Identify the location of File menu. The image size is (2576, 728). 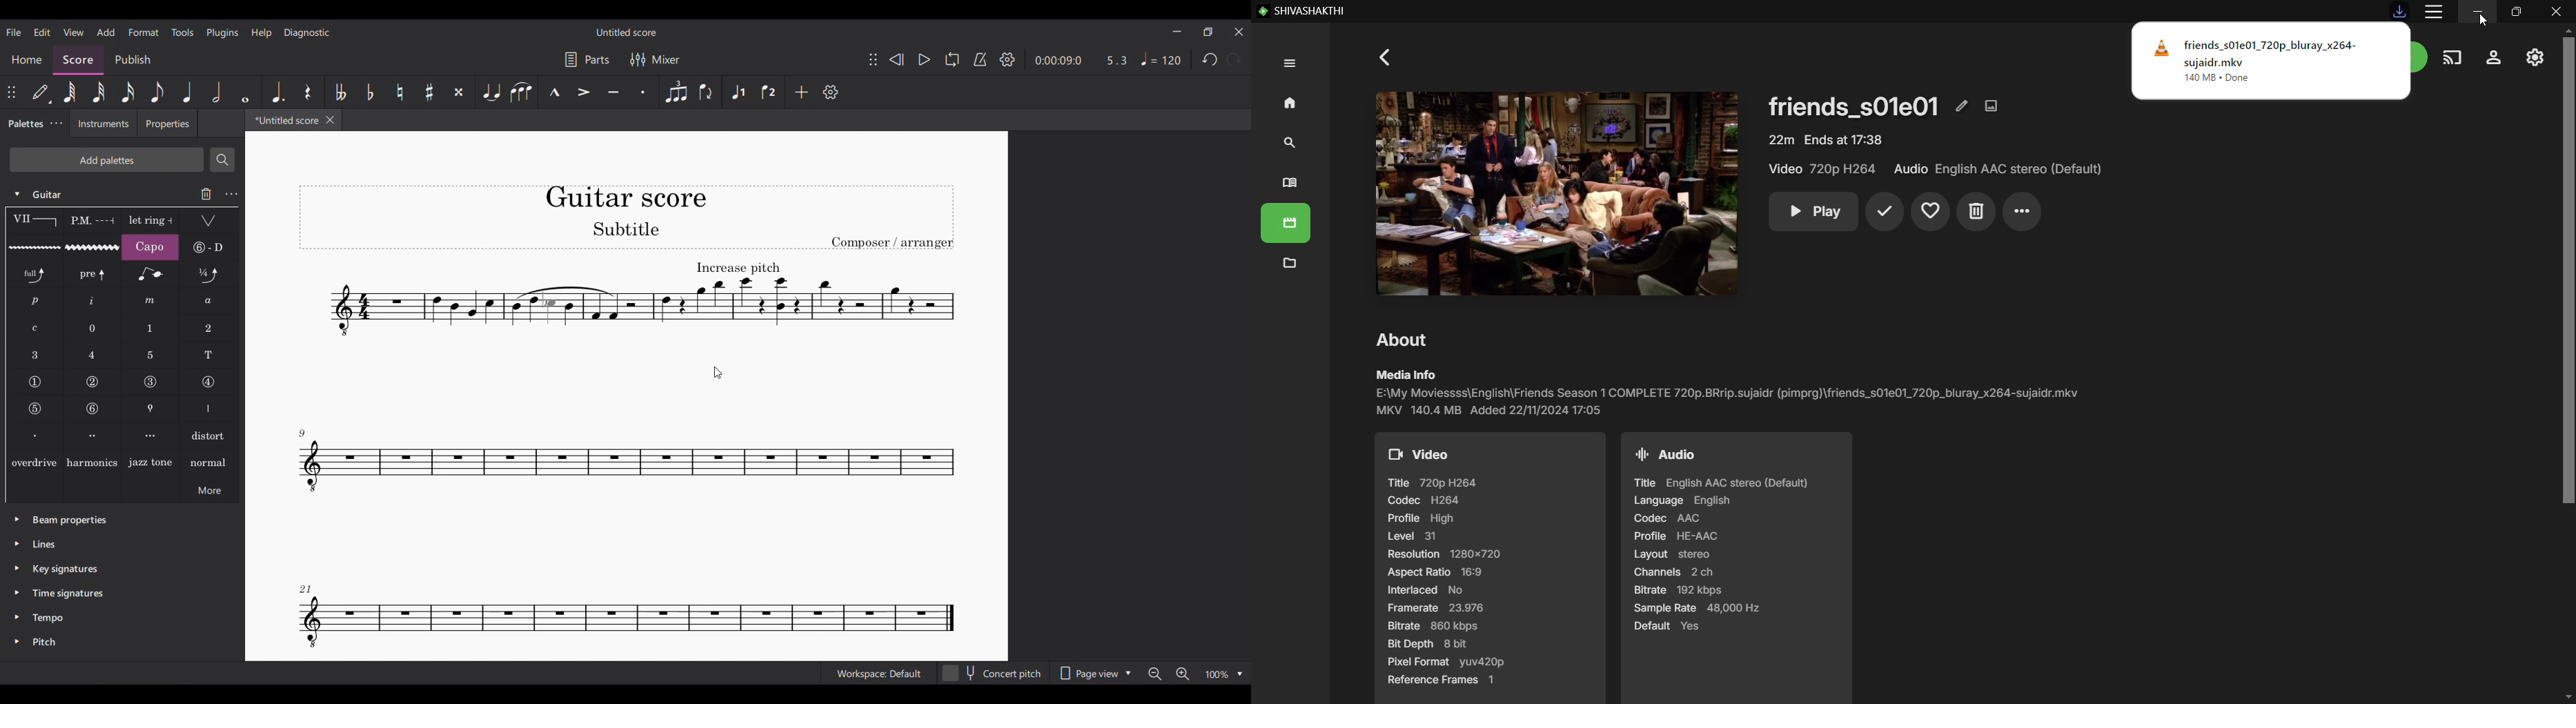
(14, 32).